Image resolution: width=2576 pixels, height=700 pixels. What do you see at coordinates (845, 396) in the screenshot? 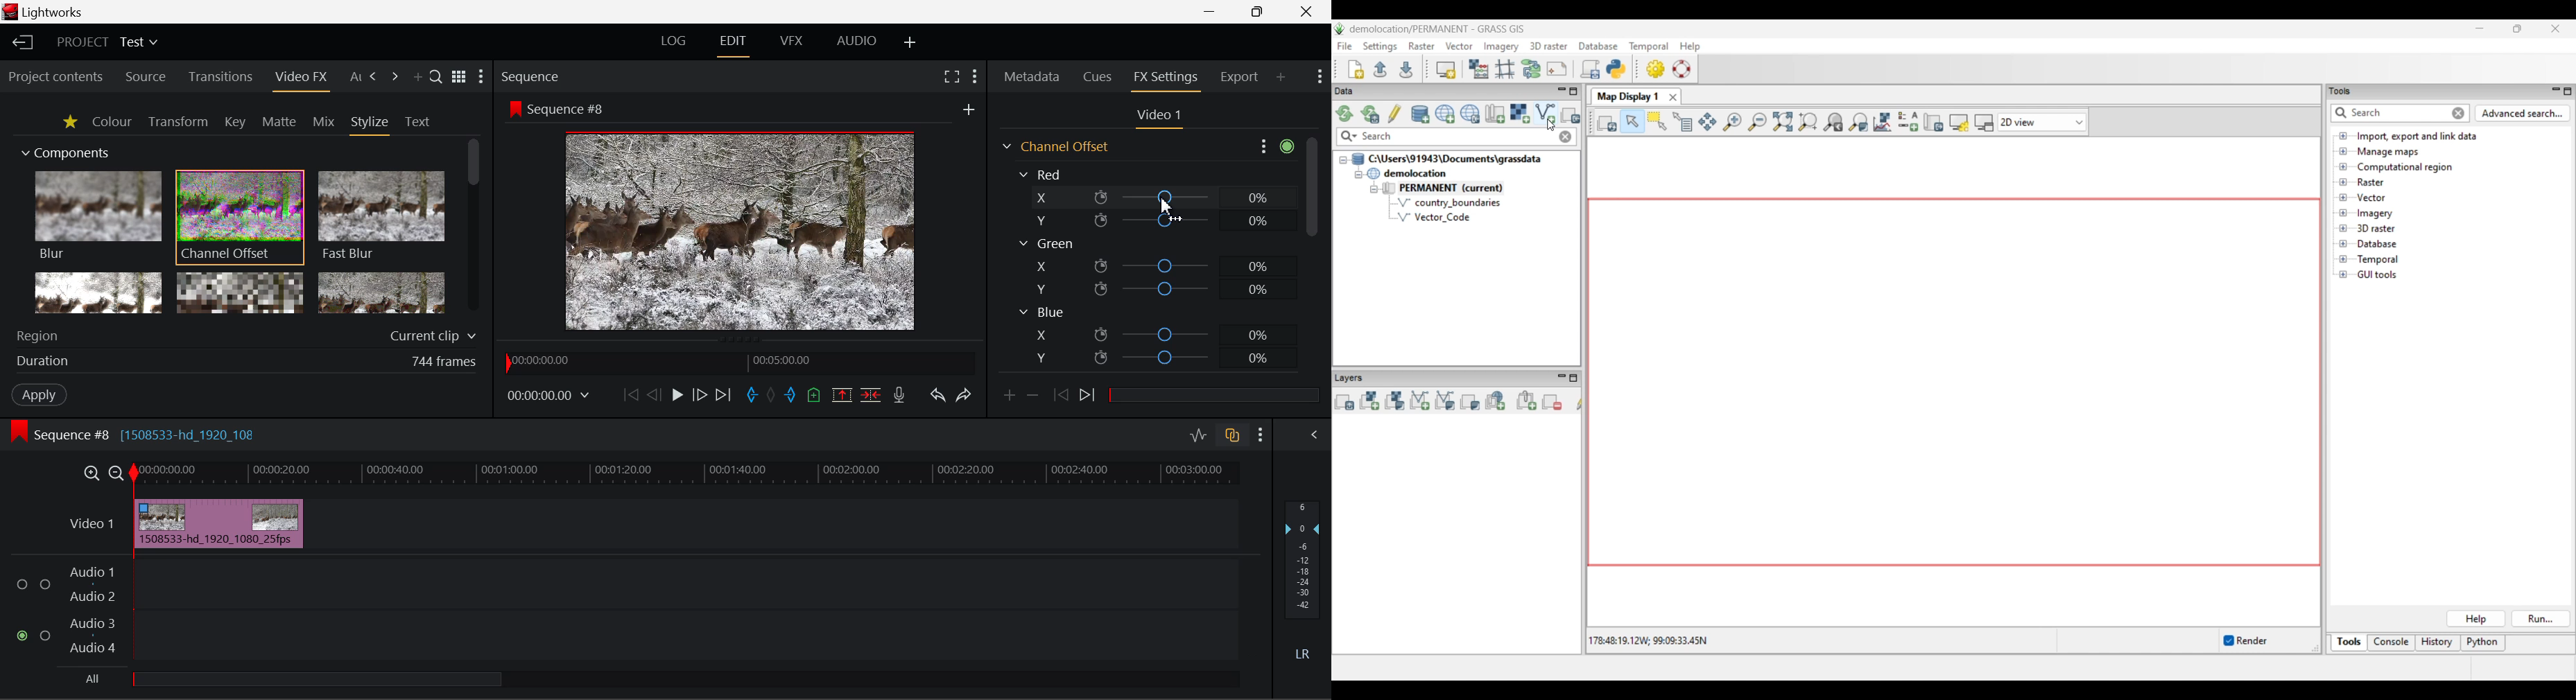
I see `Remove marked Section` at bounding box center [845, 396].